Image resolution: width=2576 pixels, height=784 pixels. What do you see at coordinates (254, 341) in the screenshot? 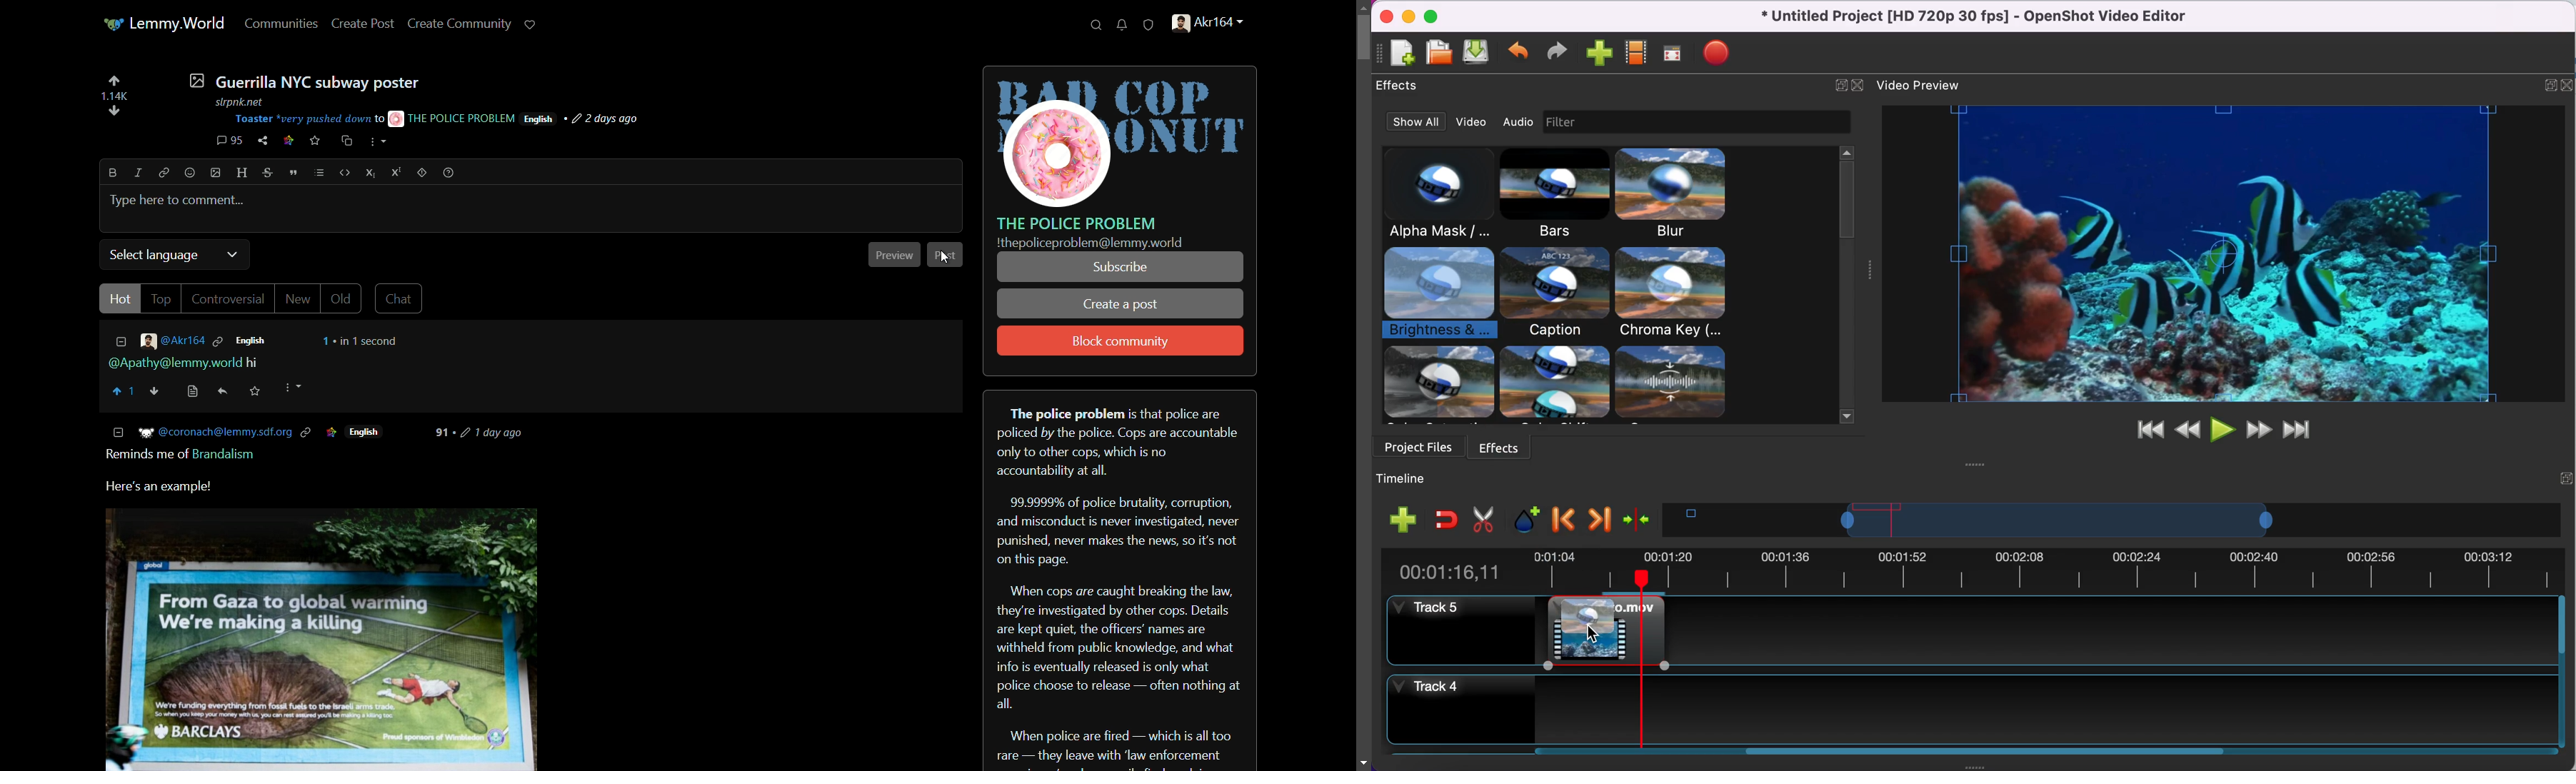
I see `language` at bounding box center [254, 341].